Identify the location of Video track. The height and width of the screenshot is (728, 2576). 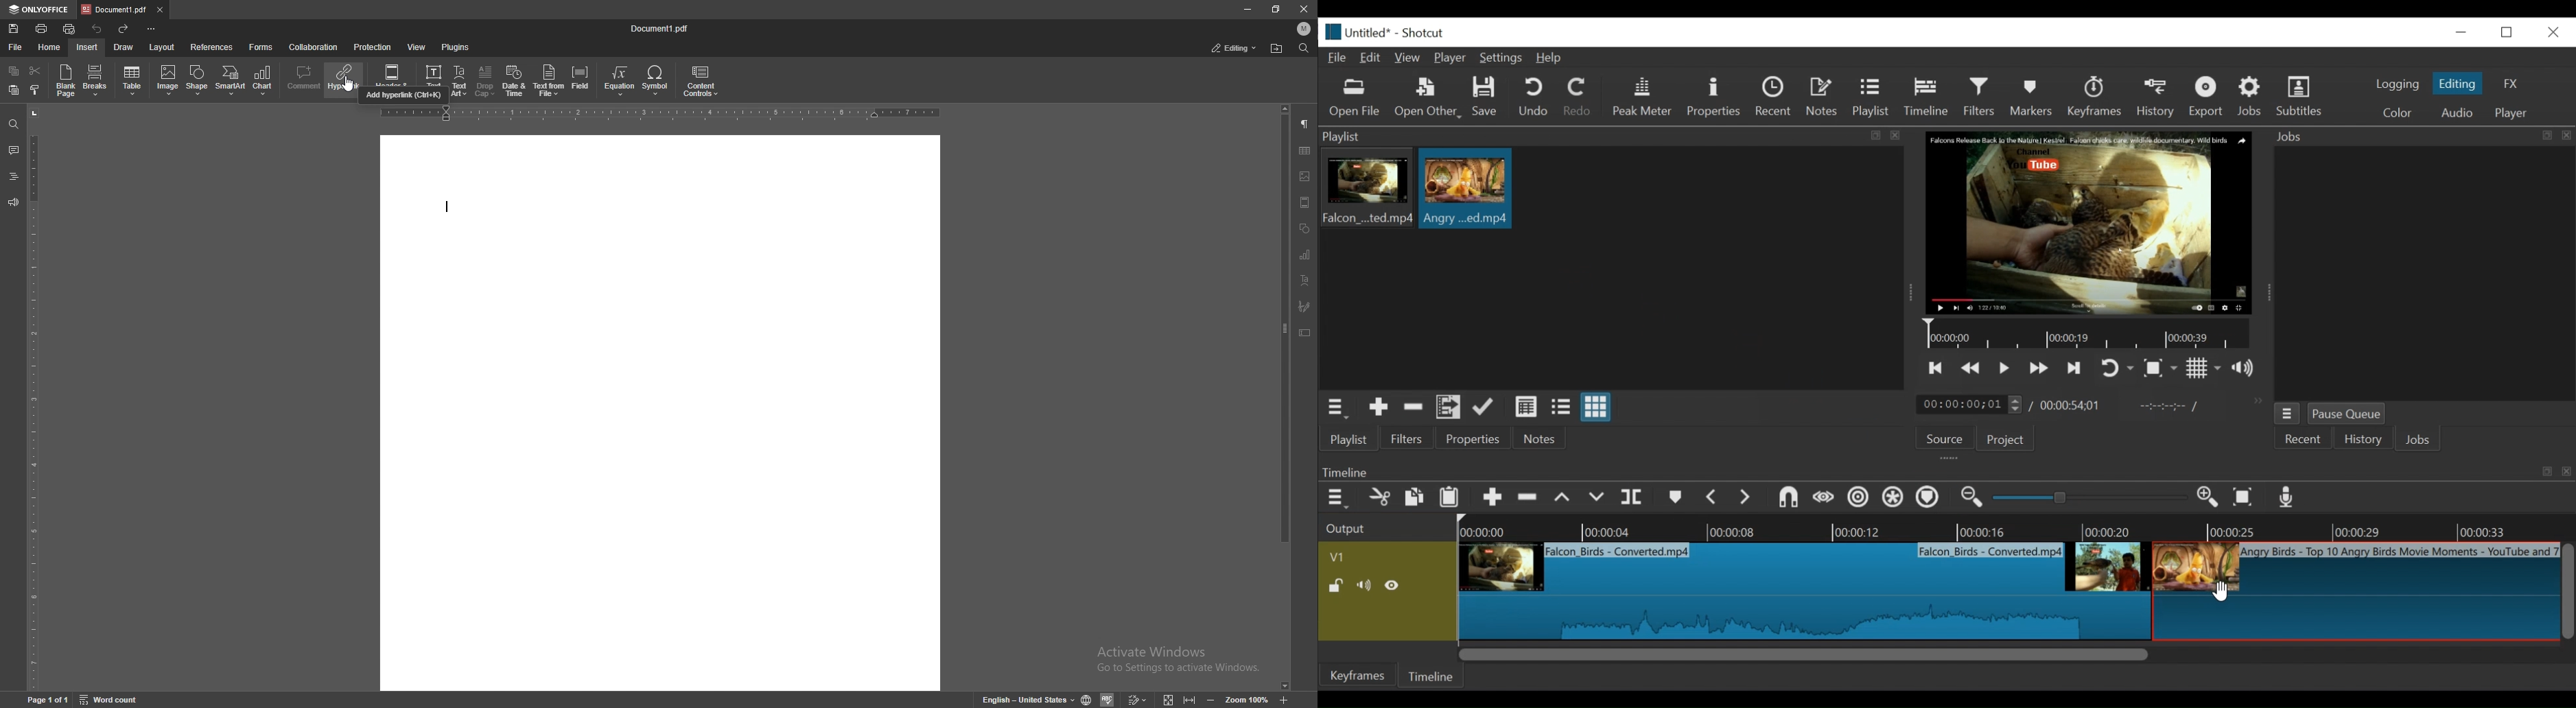
(1388, 557).